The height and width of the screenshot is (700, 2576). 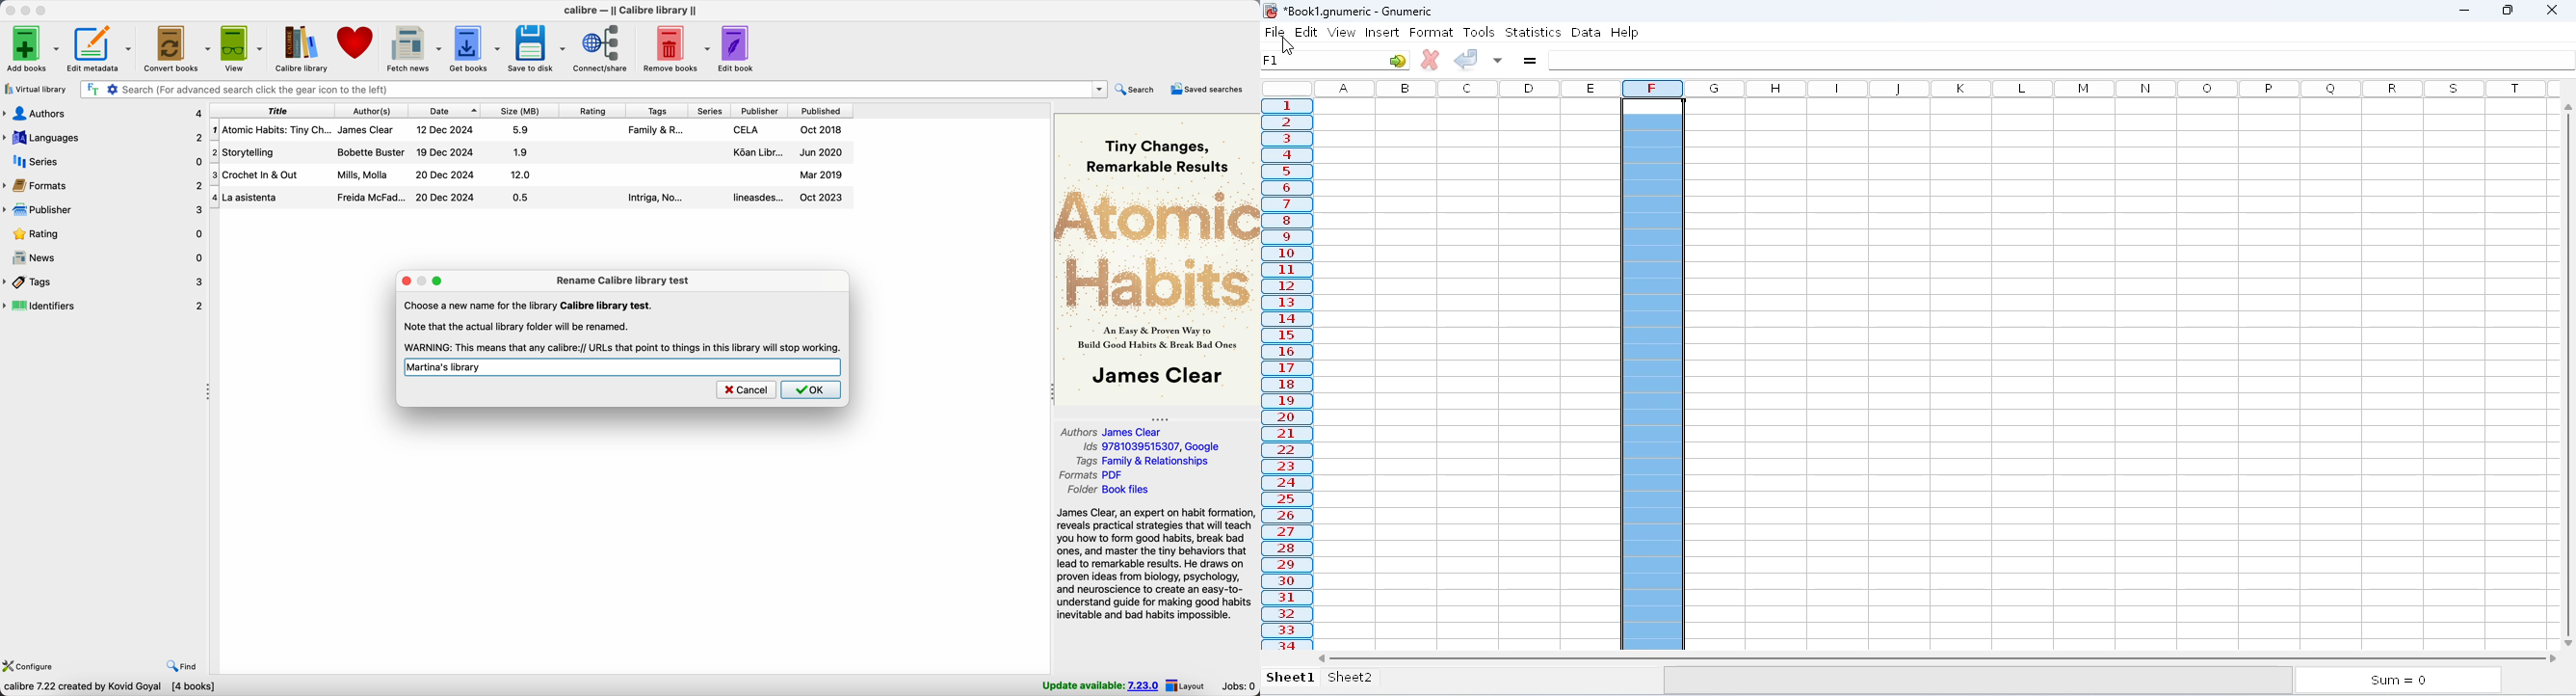 What do you see at coordinates (1287, 46) in the screenshot?
I see `cursor` at bounding box center [1287, 46].